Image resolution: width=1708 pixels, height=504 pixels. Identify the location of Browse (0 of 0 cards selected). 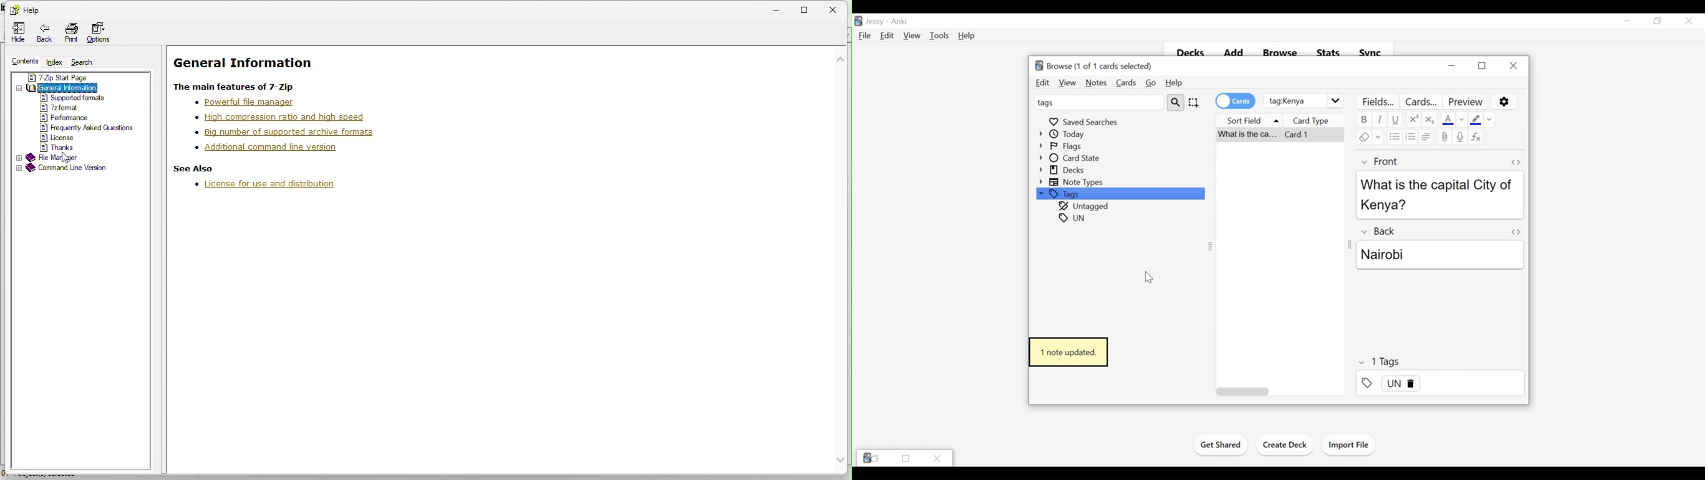
(1092, 65).